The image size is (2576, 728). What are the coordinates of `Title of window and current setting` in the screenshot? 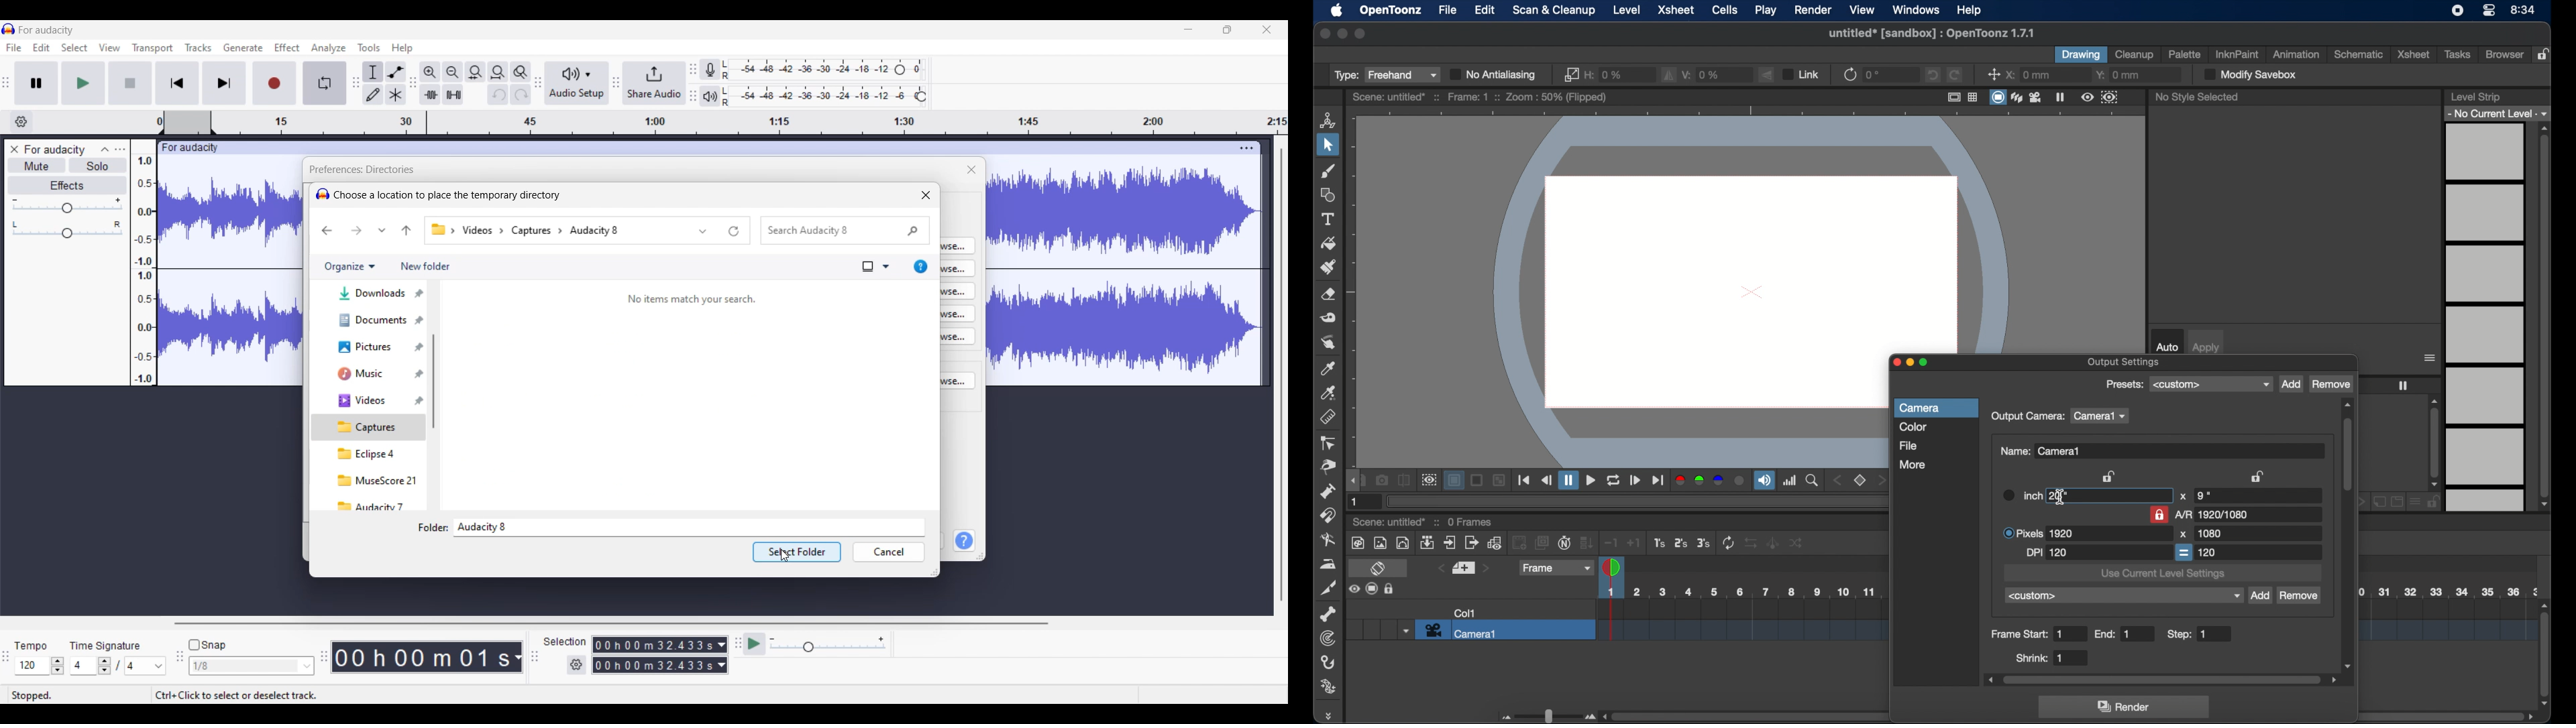 It's located at (360, 170).